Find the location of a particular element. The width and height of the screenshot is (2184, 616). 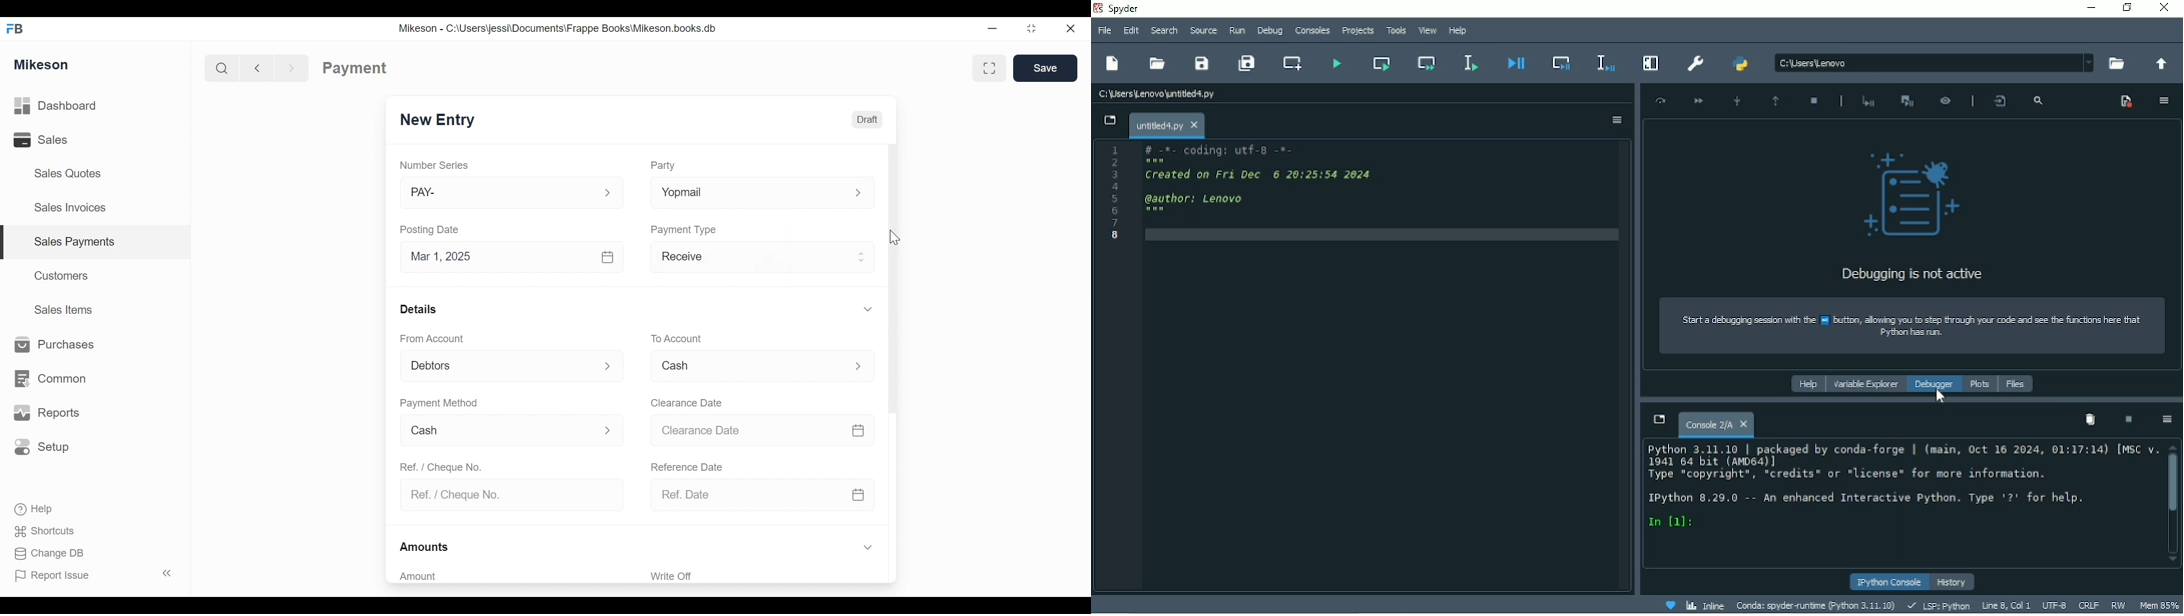

Debug cell is located at coordinates (1560, 63).